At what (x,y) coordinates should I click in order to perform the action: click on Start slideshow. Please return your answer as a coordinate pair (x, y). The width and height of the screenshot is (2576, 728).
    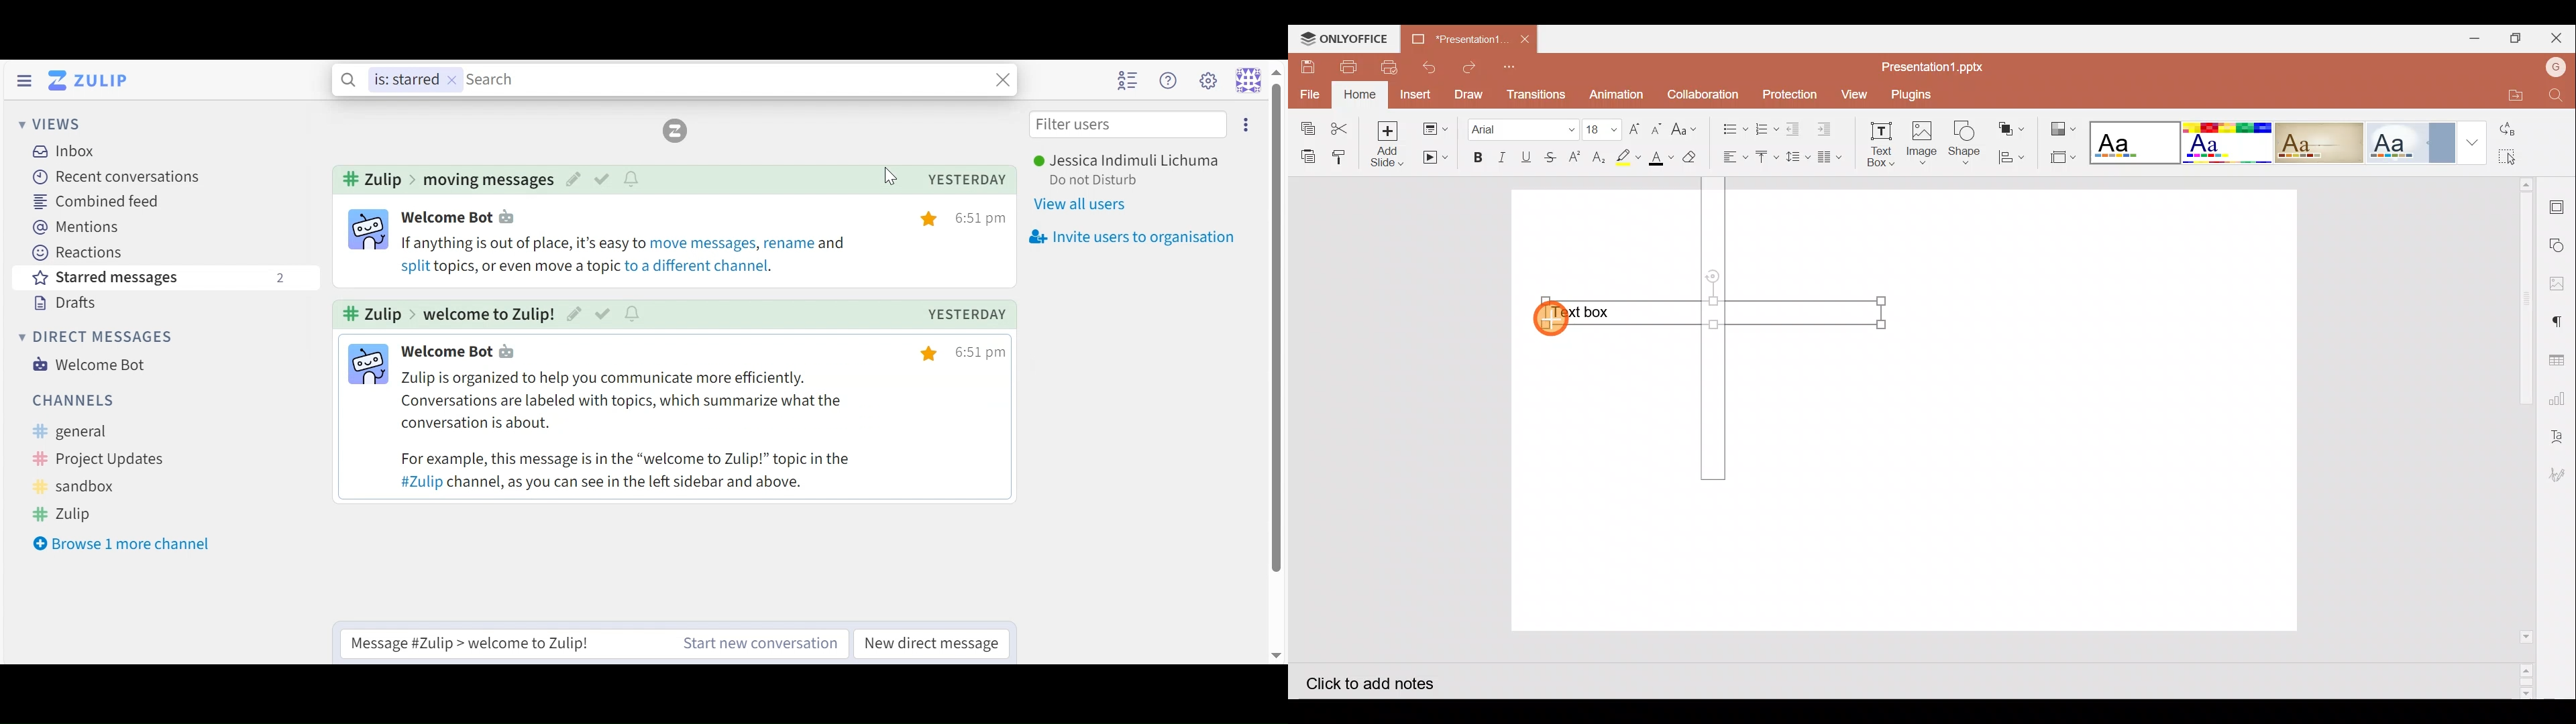
    Looking at the image, I should click on (1434, 158).